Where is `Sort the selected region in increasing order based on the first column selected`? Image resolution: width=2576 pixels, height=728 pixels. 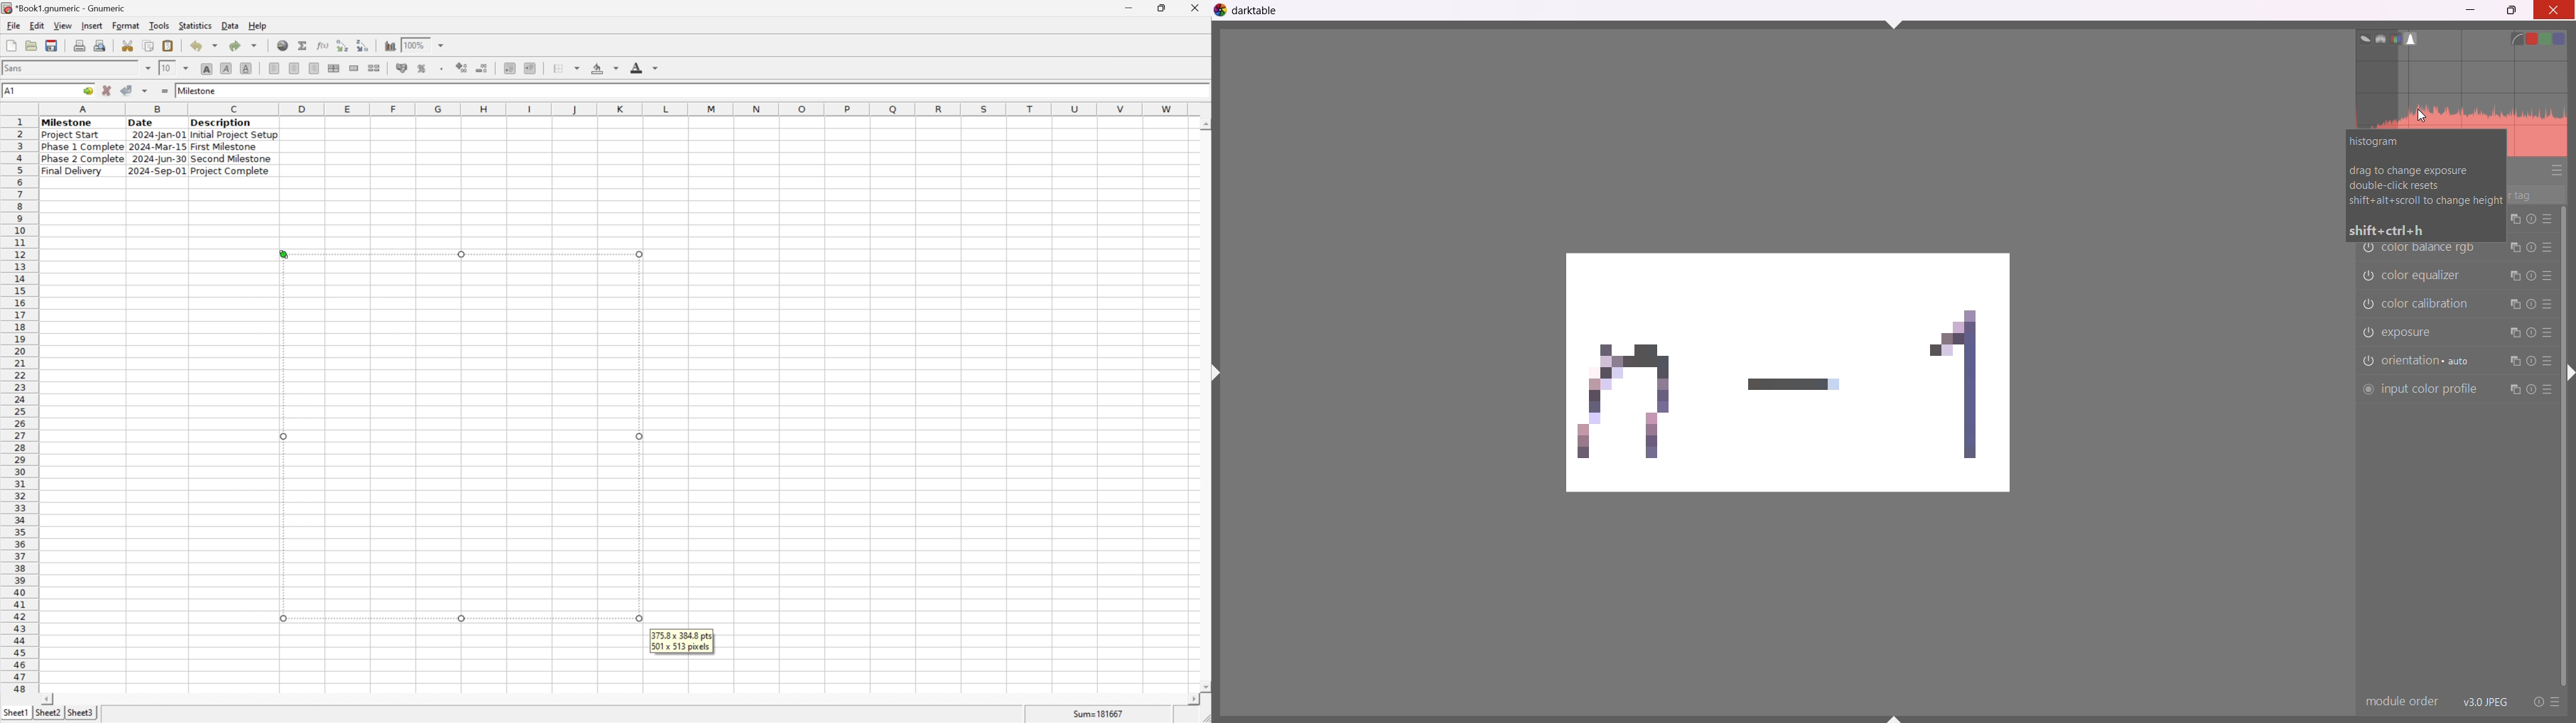 Sort the selected region in increasing order based on the first column selected is located at coordinates (340, 45).